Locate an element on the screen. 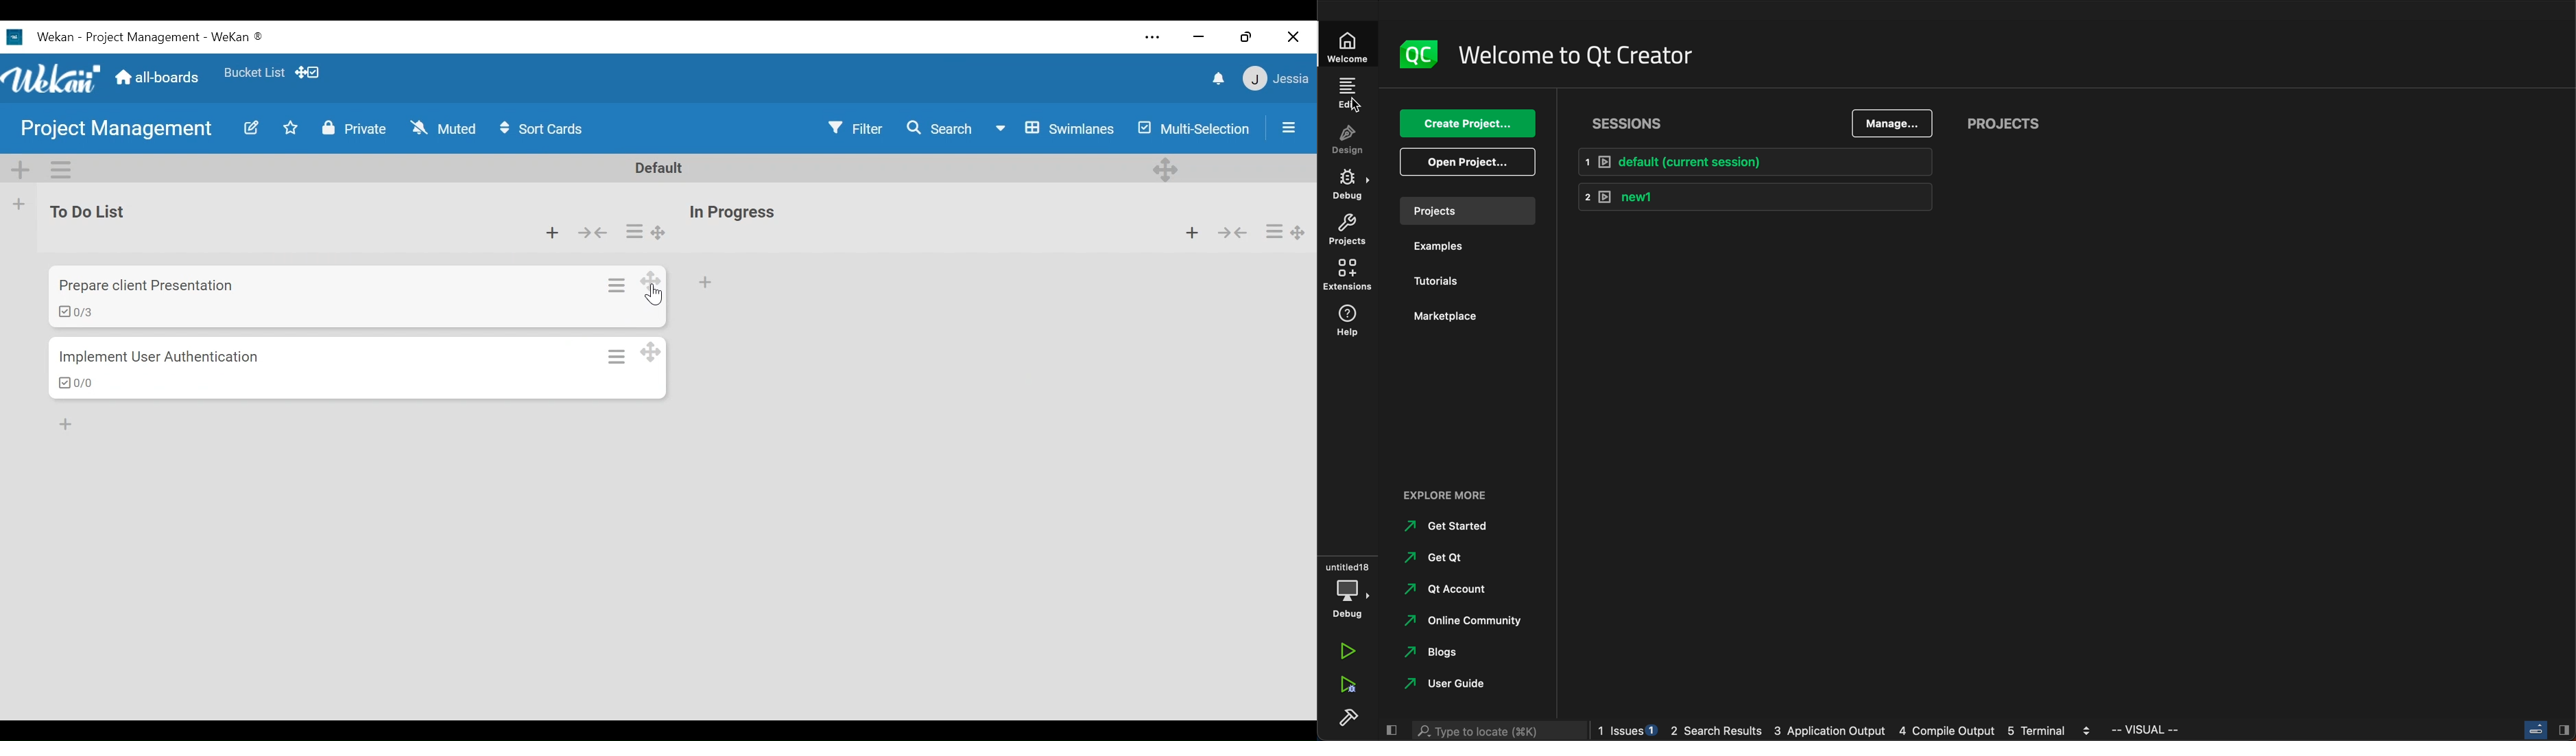 The width and height of the screenshot is (2576, 756). notifications is located at coordinates (1216, 78).